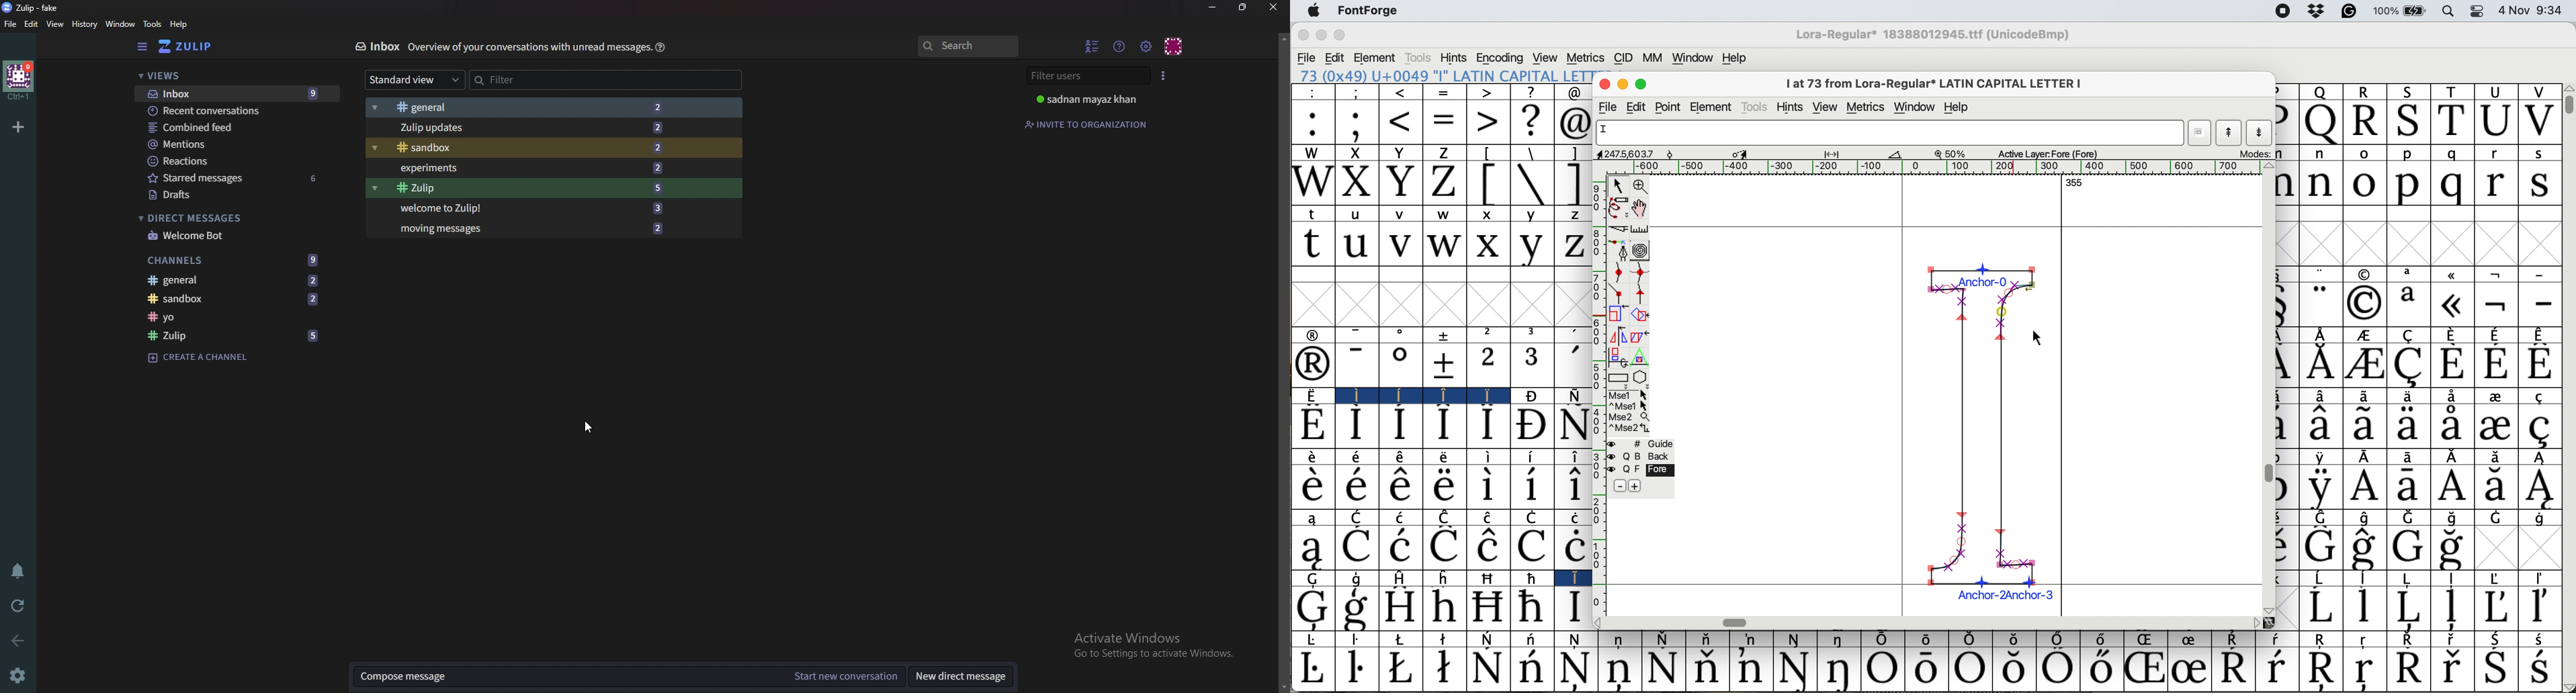 The width and height of the screenshot is (2576, 700). Describe the element at coordinates (1533, 365) in the screenshot. I see `3` at that location.